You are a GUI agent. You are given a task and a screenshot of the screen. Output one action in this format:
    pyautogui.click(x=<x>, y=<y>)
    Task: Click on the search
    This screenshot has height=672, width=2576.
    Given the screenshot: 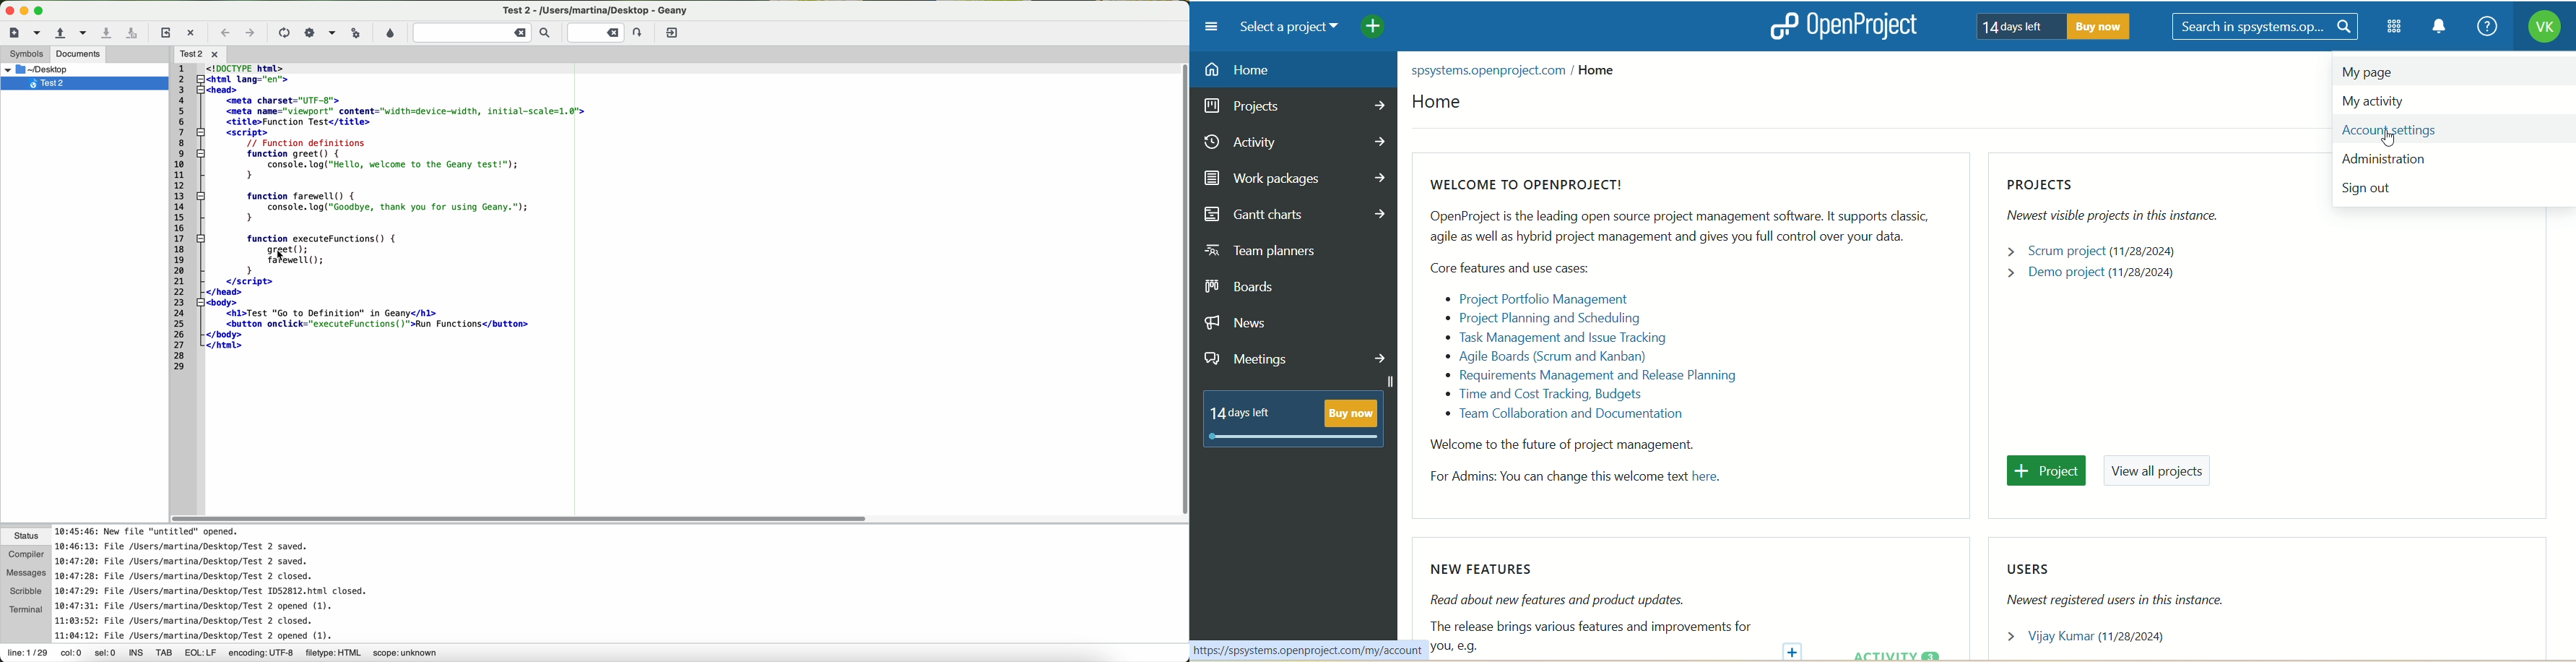 What is the action you would take?
    pyautogui.click(x=2268, y=27)
    